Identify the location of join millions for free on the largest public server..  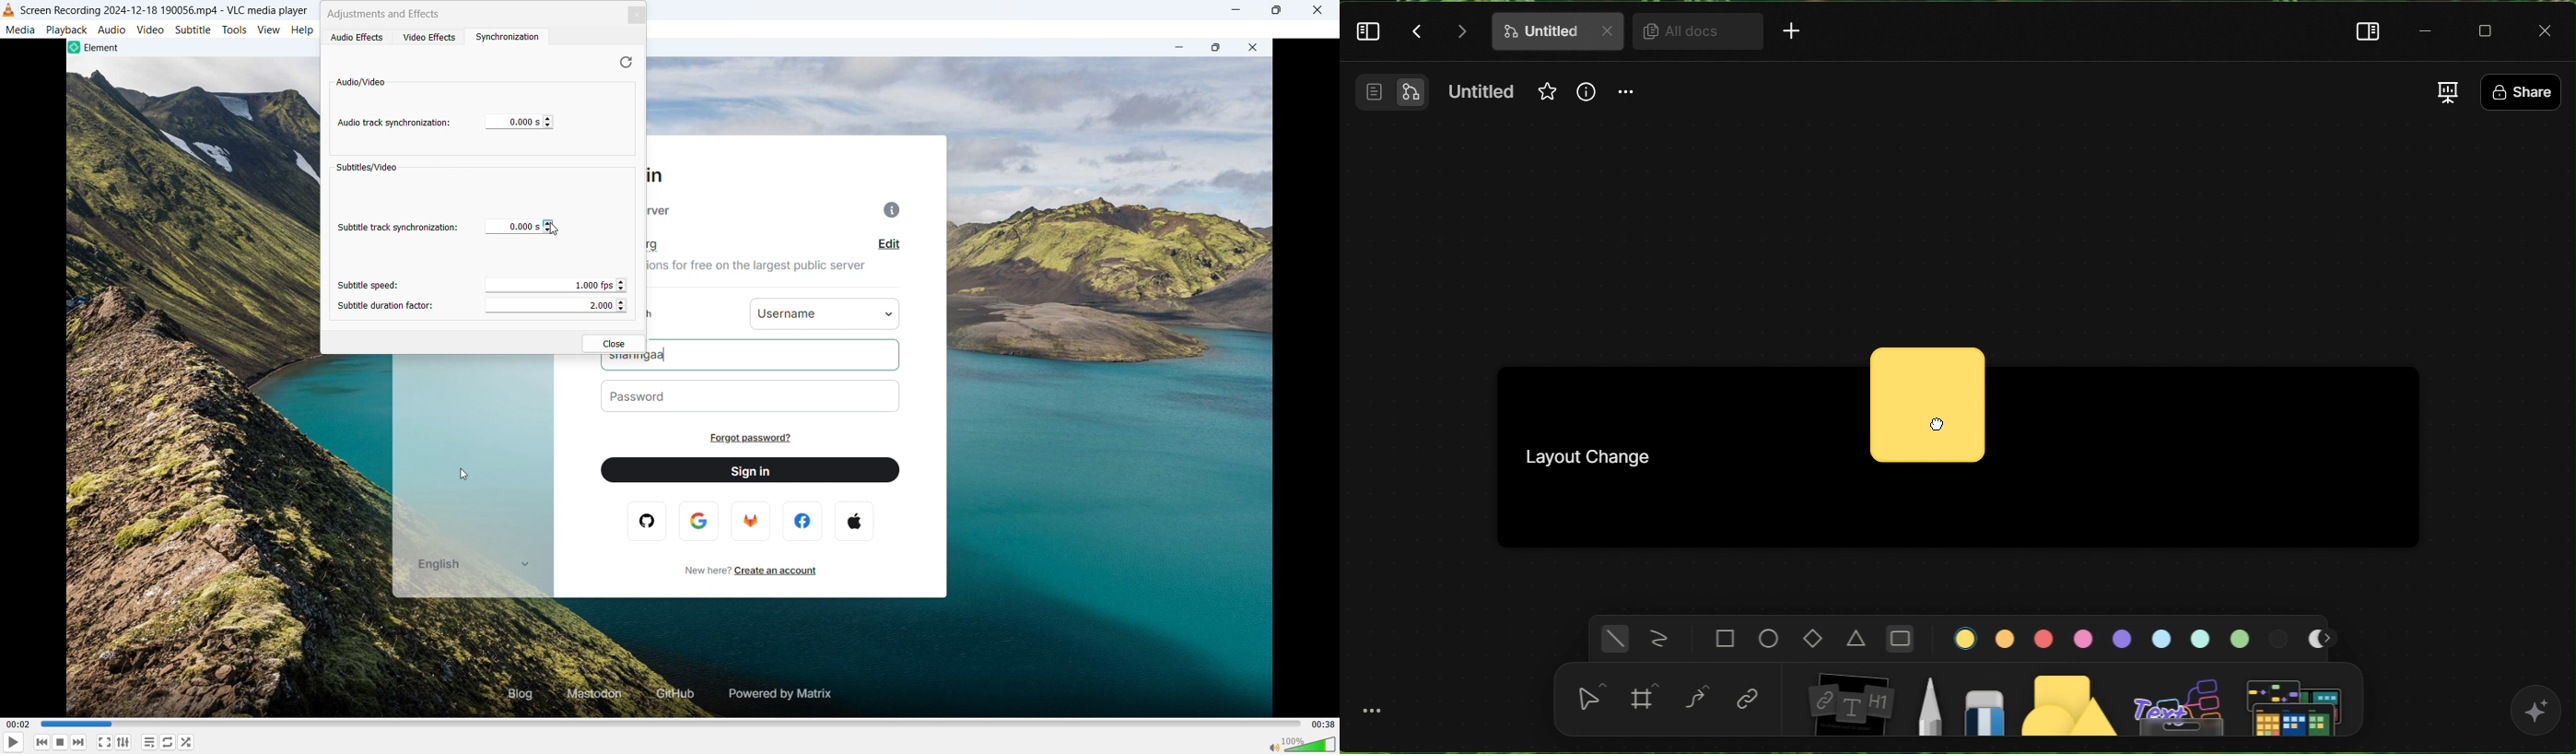
(764, 272).